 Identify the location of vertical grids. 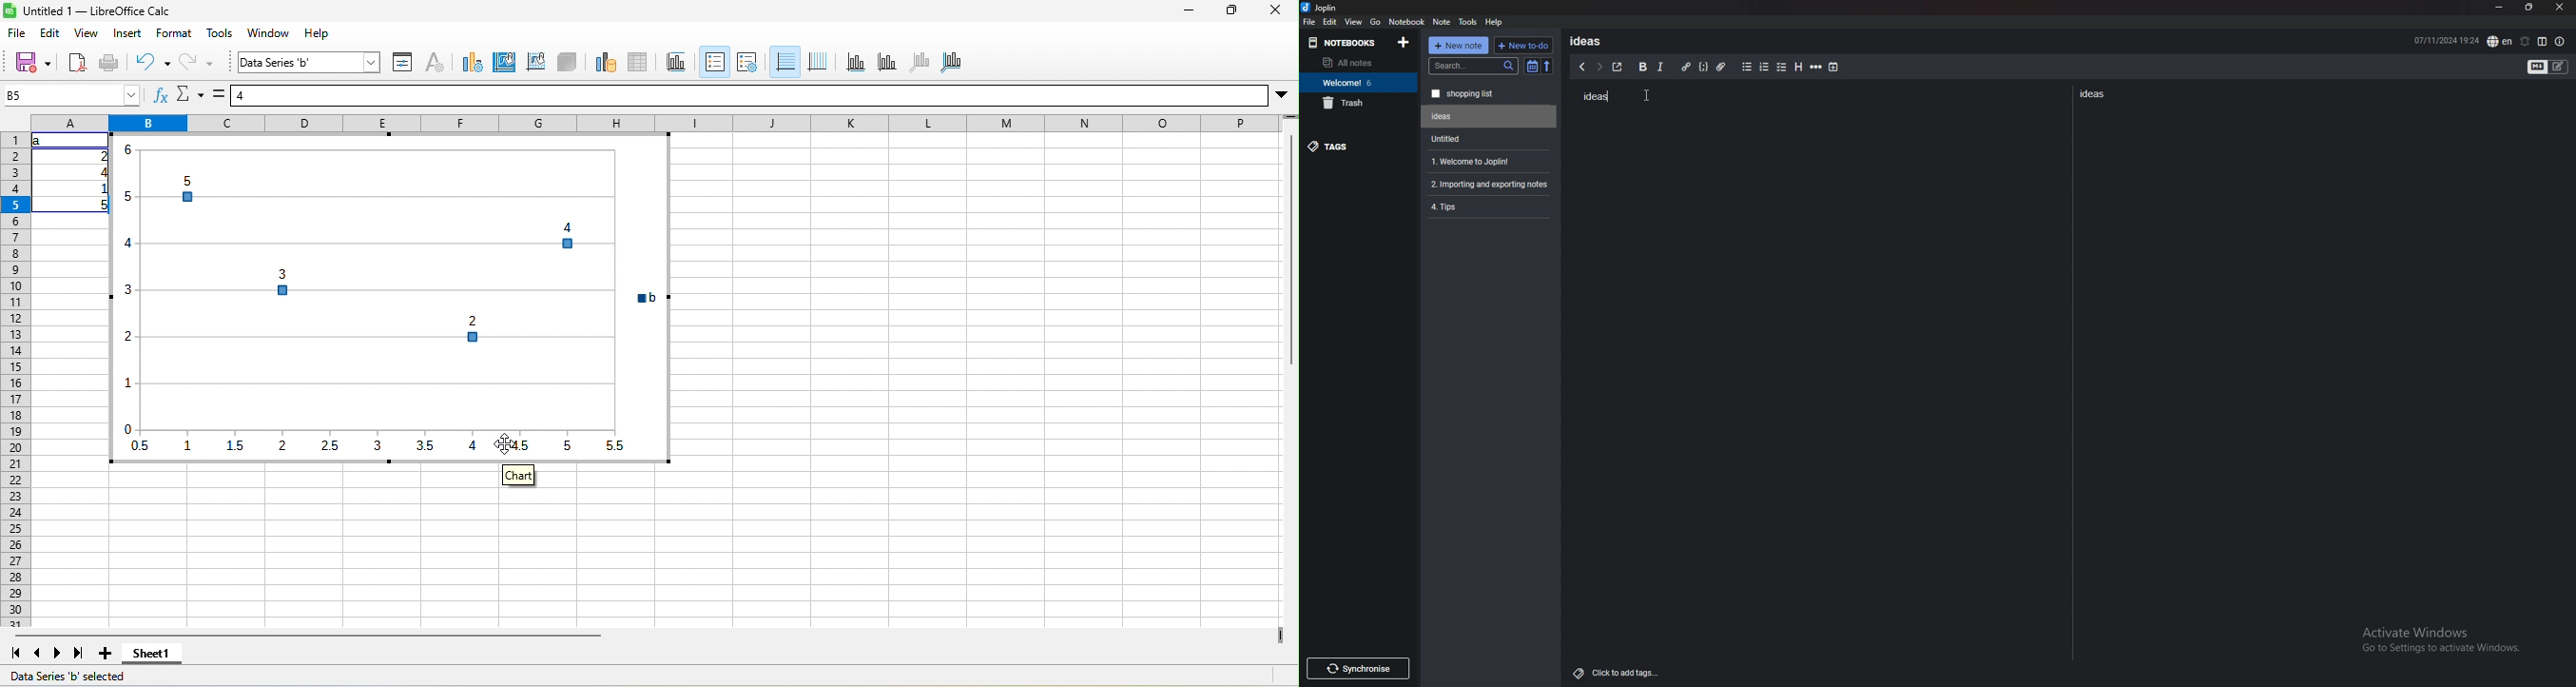
(818, 64).